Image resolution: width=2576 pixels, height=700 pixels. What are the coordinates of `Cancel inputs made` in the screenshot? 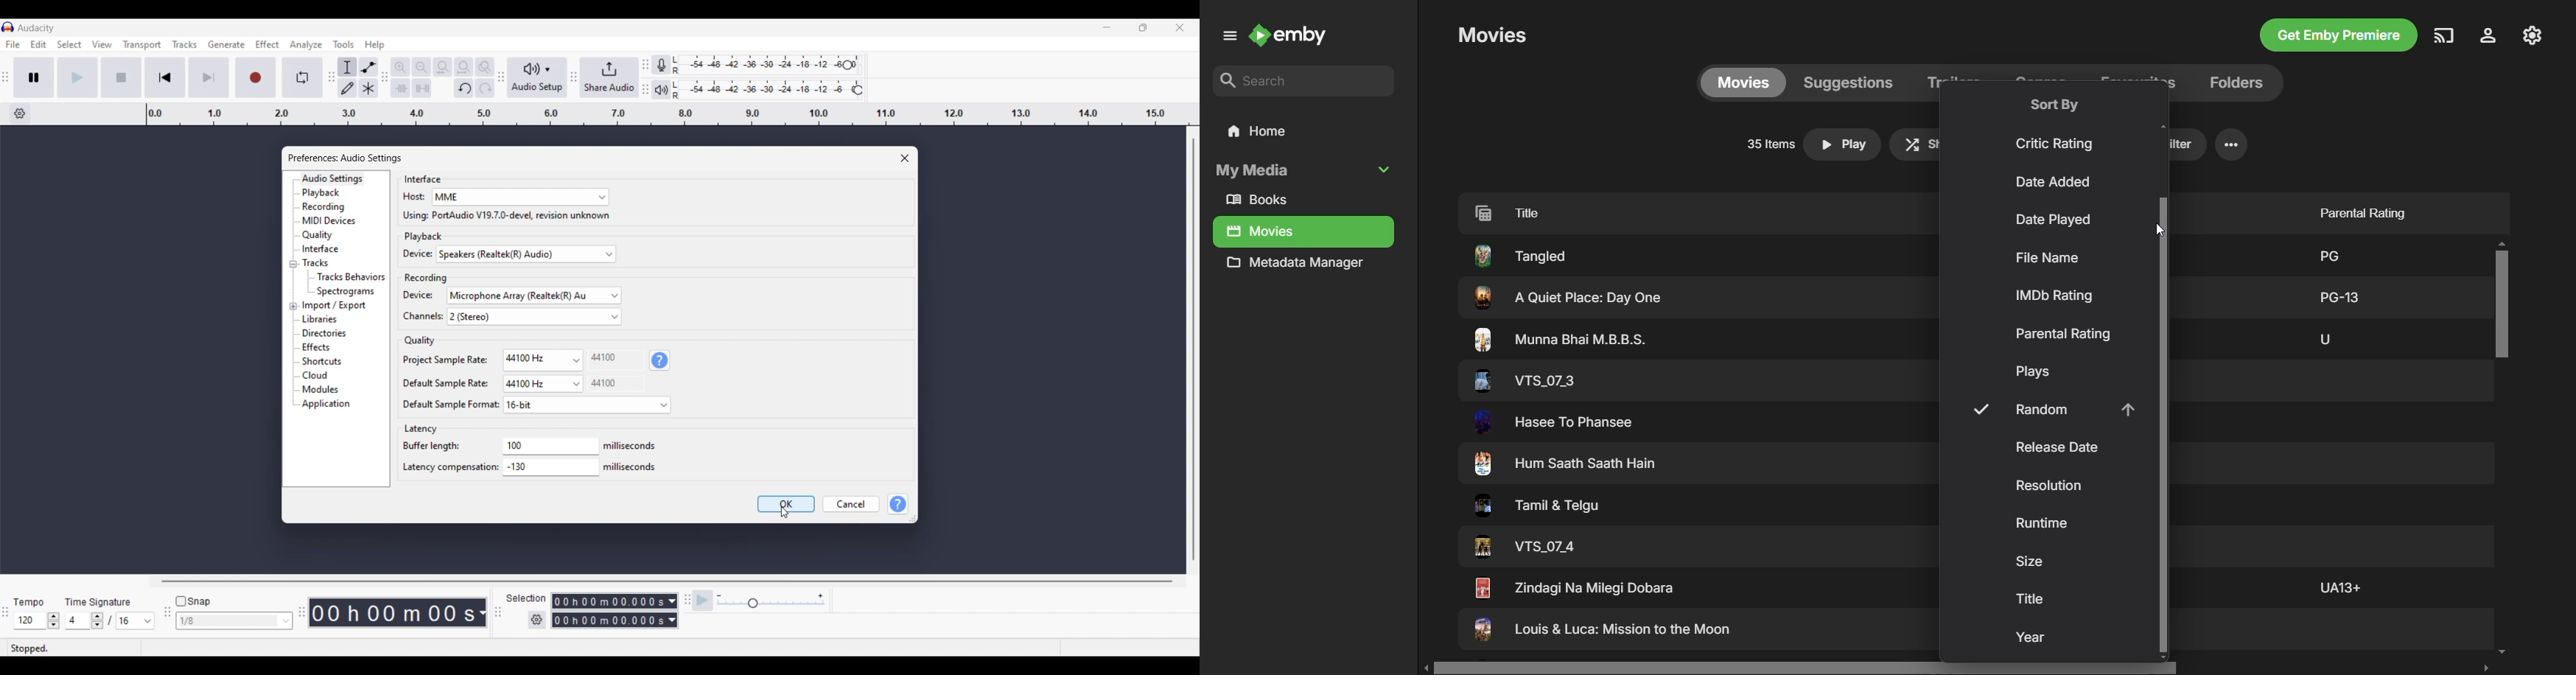 It's located at (851, 504).